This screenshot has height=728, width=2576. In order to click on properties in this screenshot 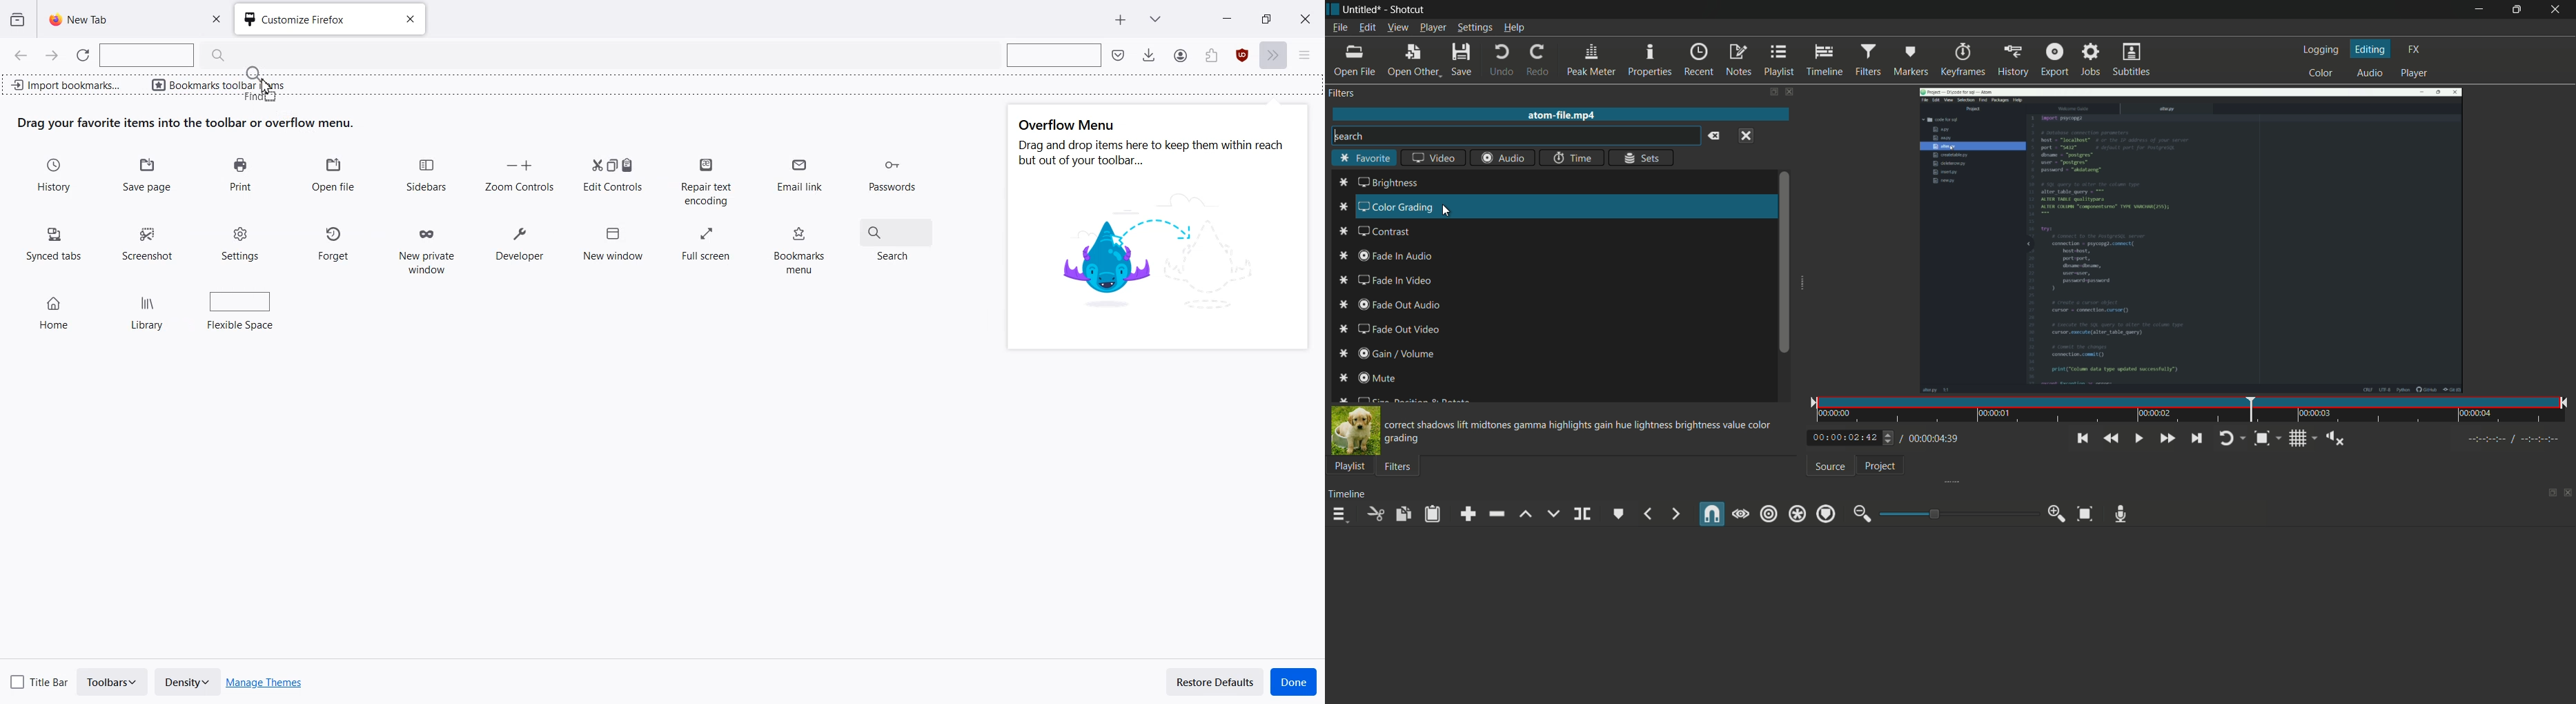, I will do `click(1649, 61)`.